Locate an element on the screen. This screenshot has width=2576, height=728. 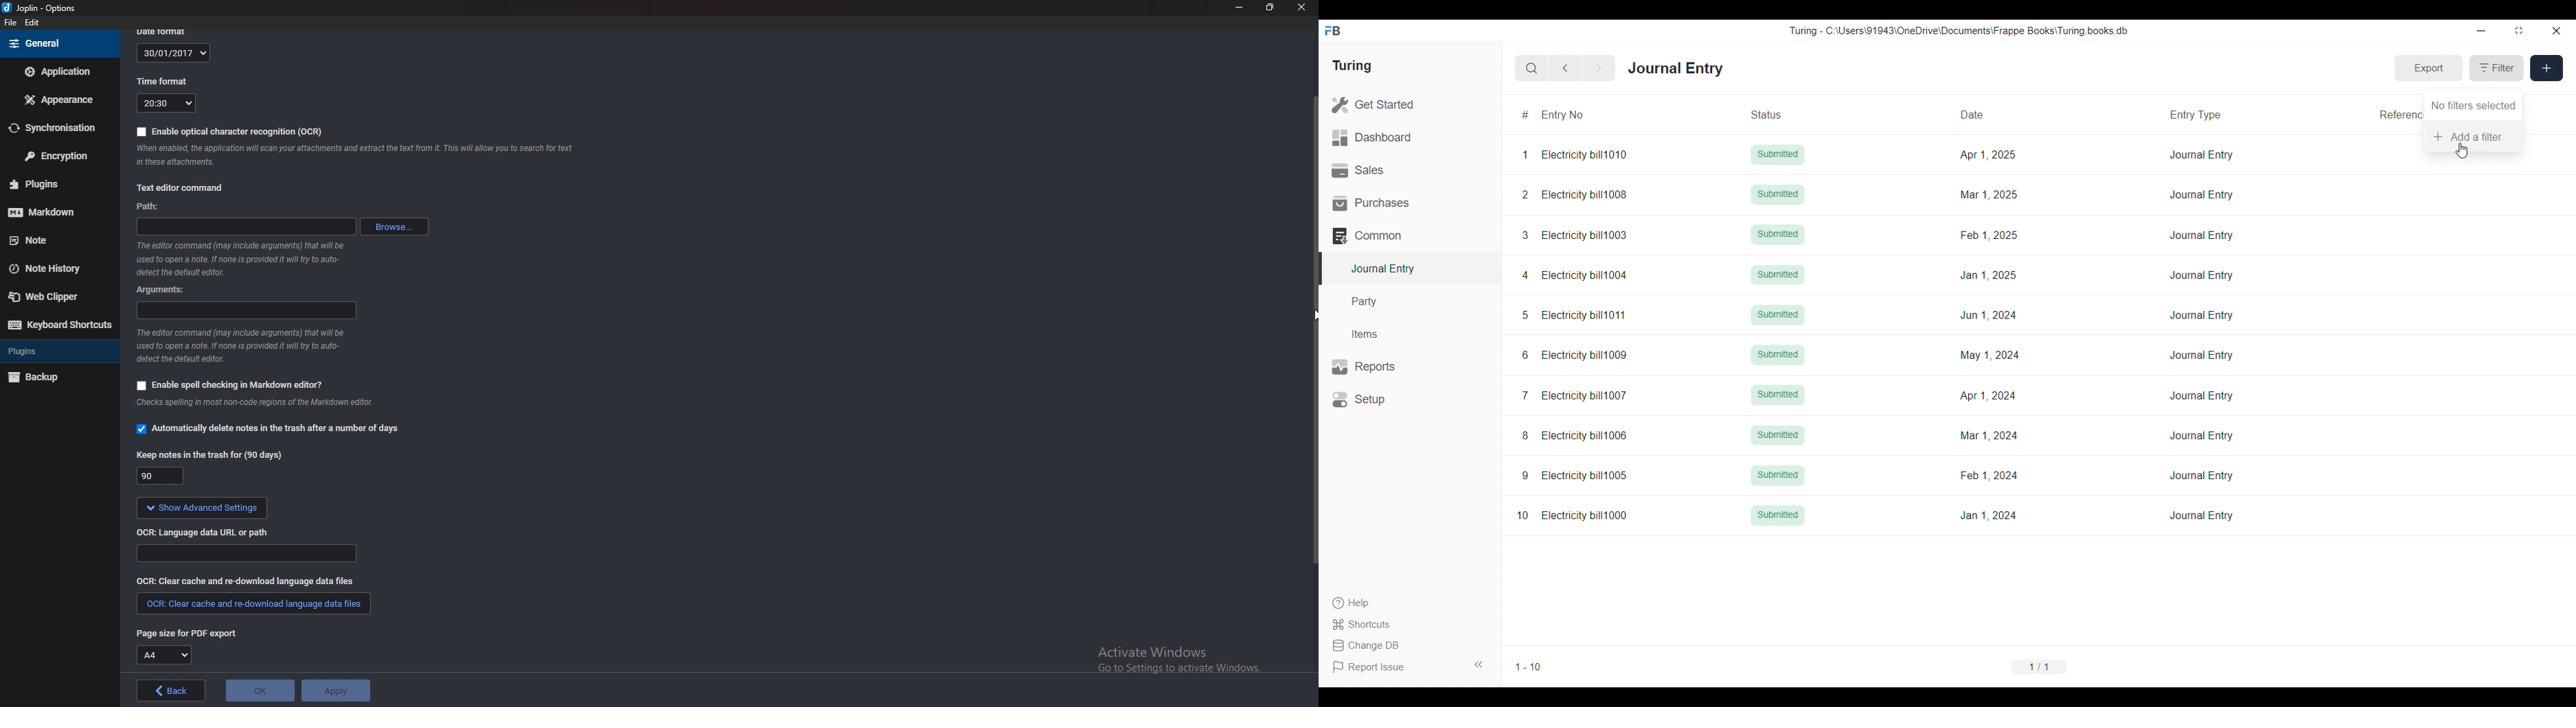
Submitted is located at coordinates (1778, 475).